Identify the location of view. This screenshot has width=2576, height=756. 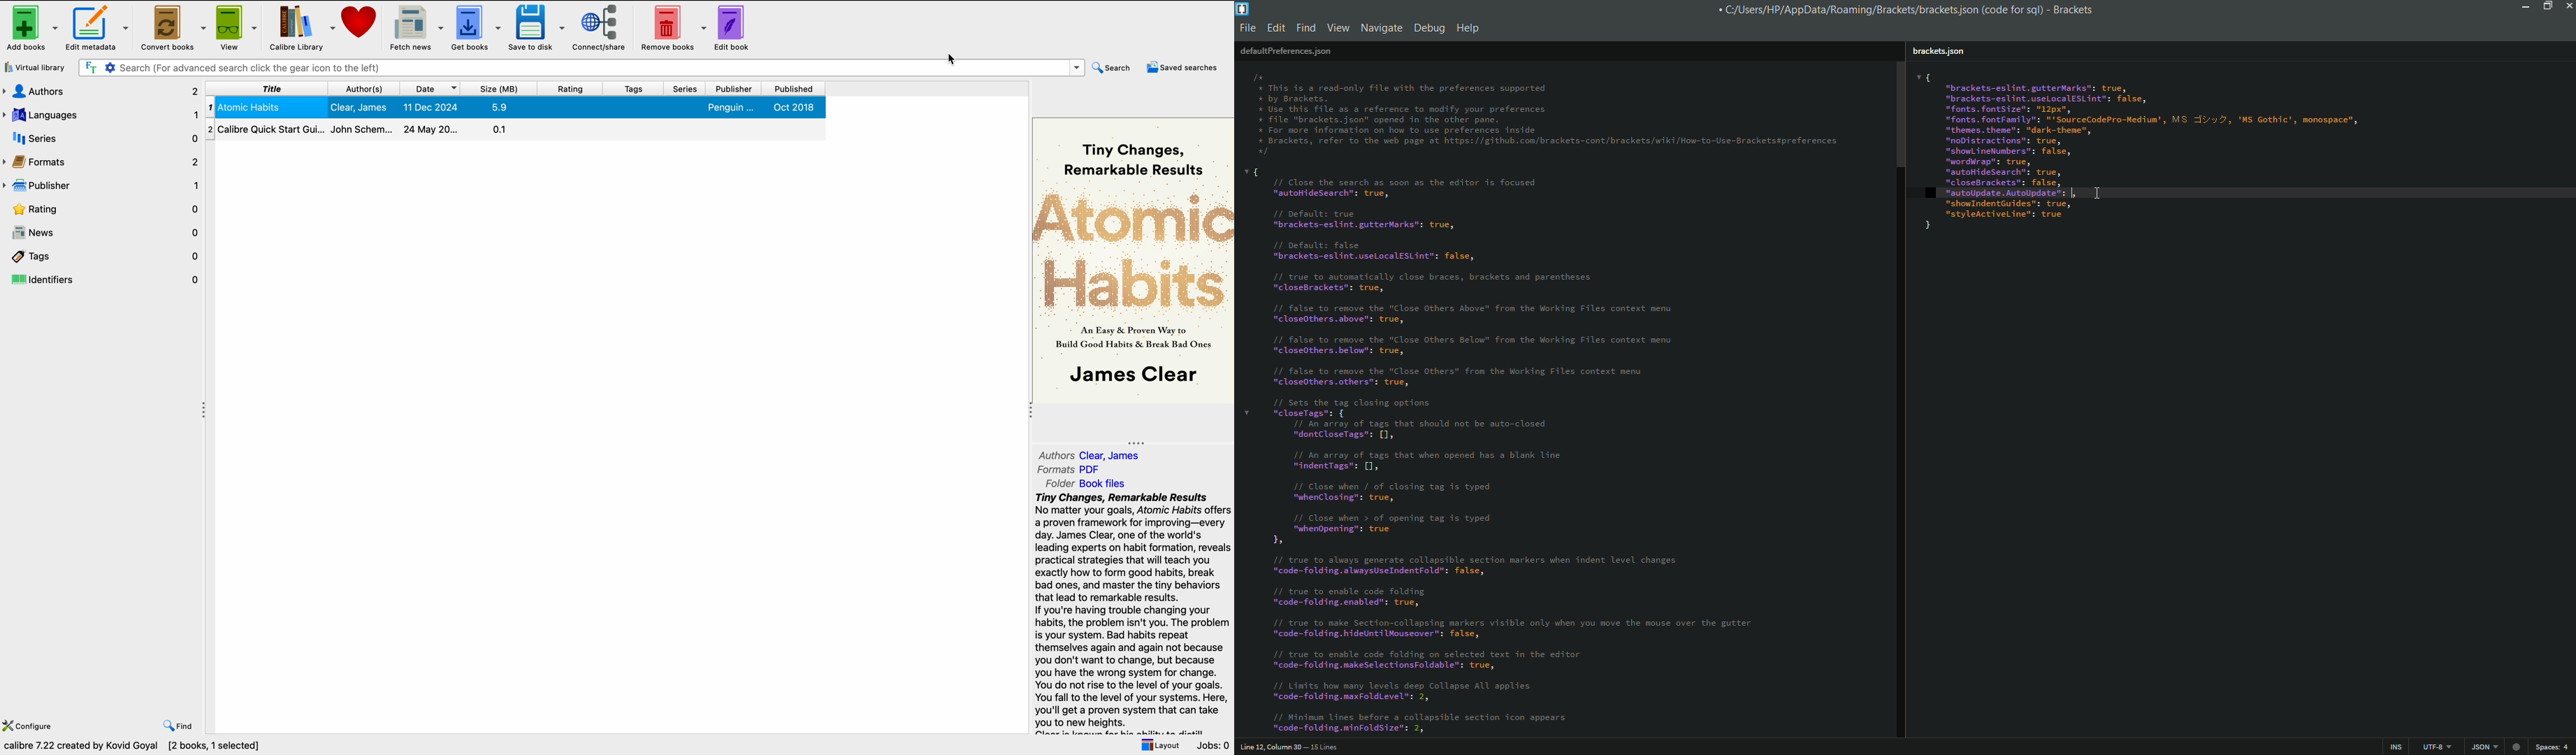
(235, 27).